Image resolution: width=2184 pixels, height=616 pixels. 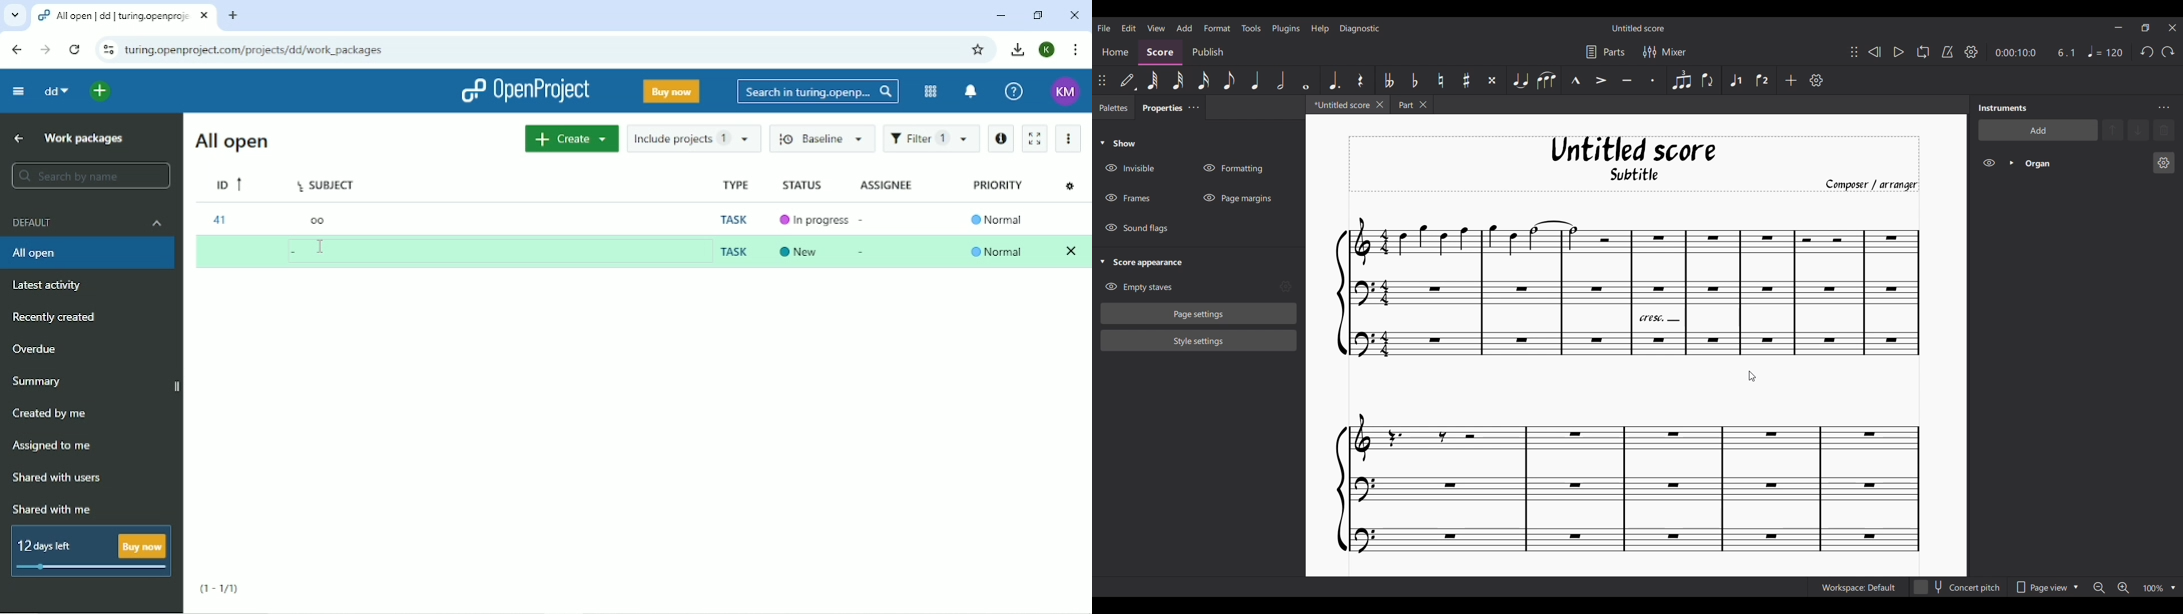 I want to click on Add instrument, so click(x=2038, y=130).